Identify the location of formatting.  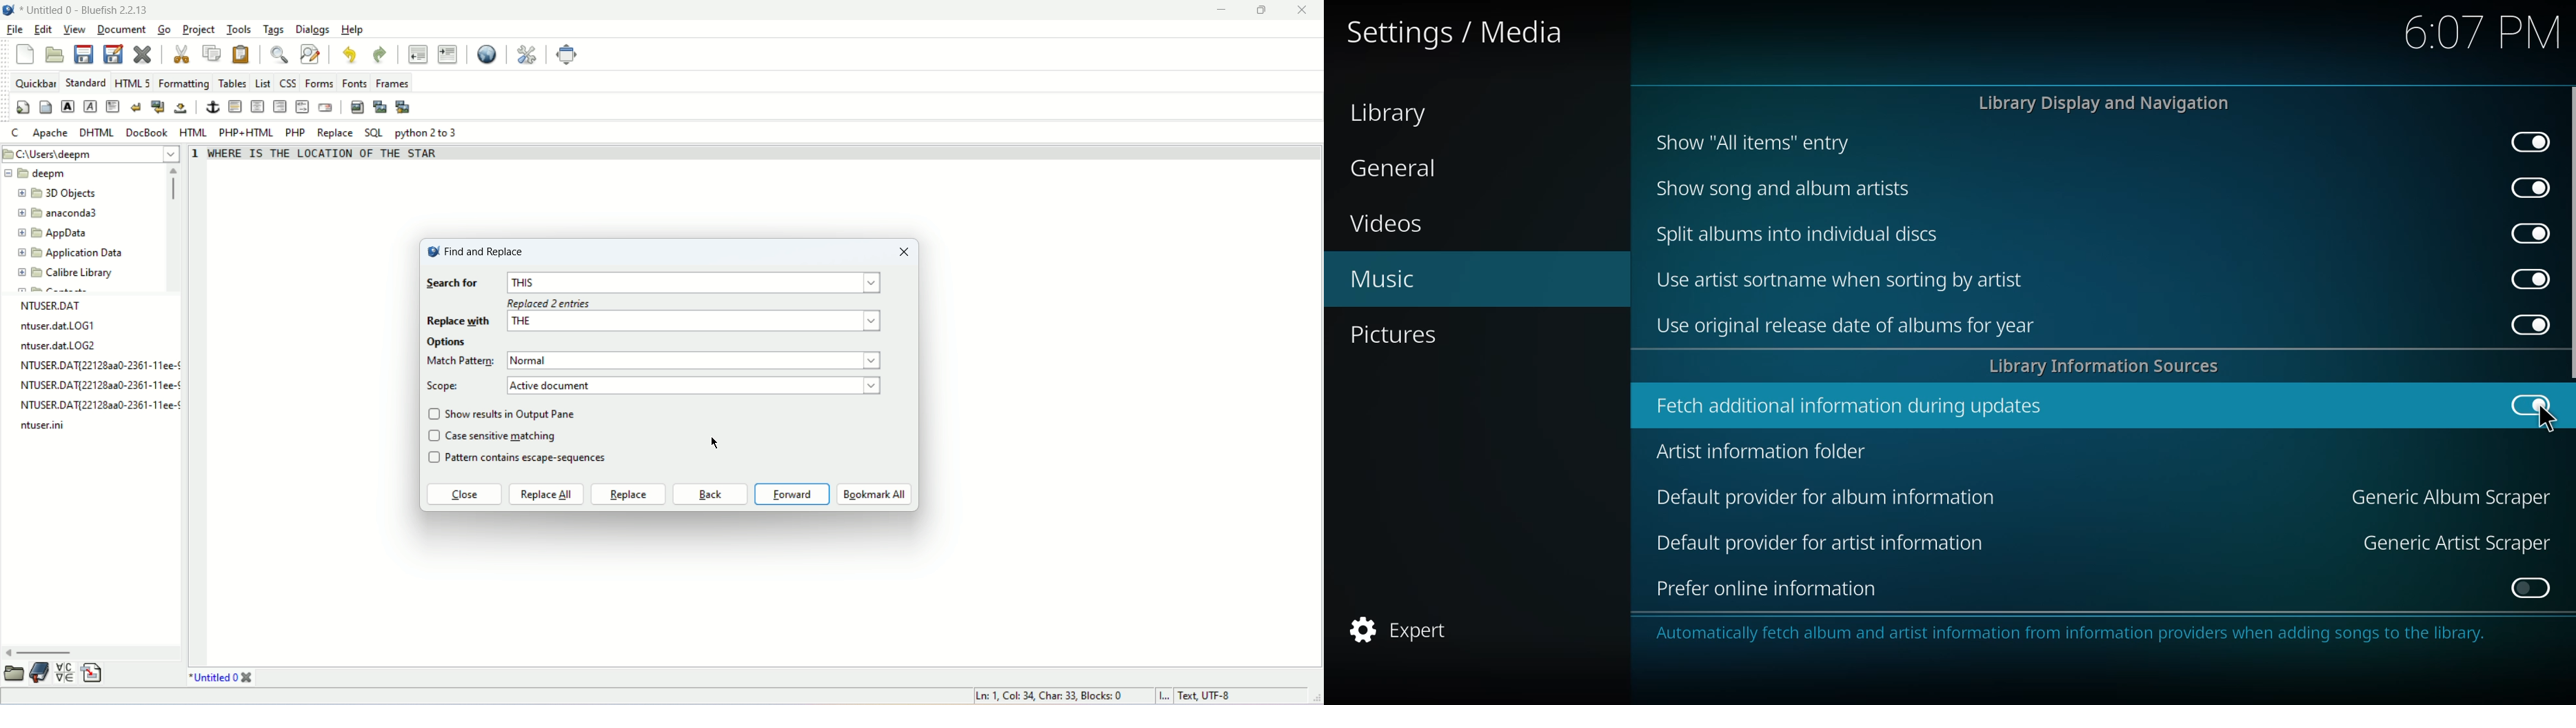
(183, 84).